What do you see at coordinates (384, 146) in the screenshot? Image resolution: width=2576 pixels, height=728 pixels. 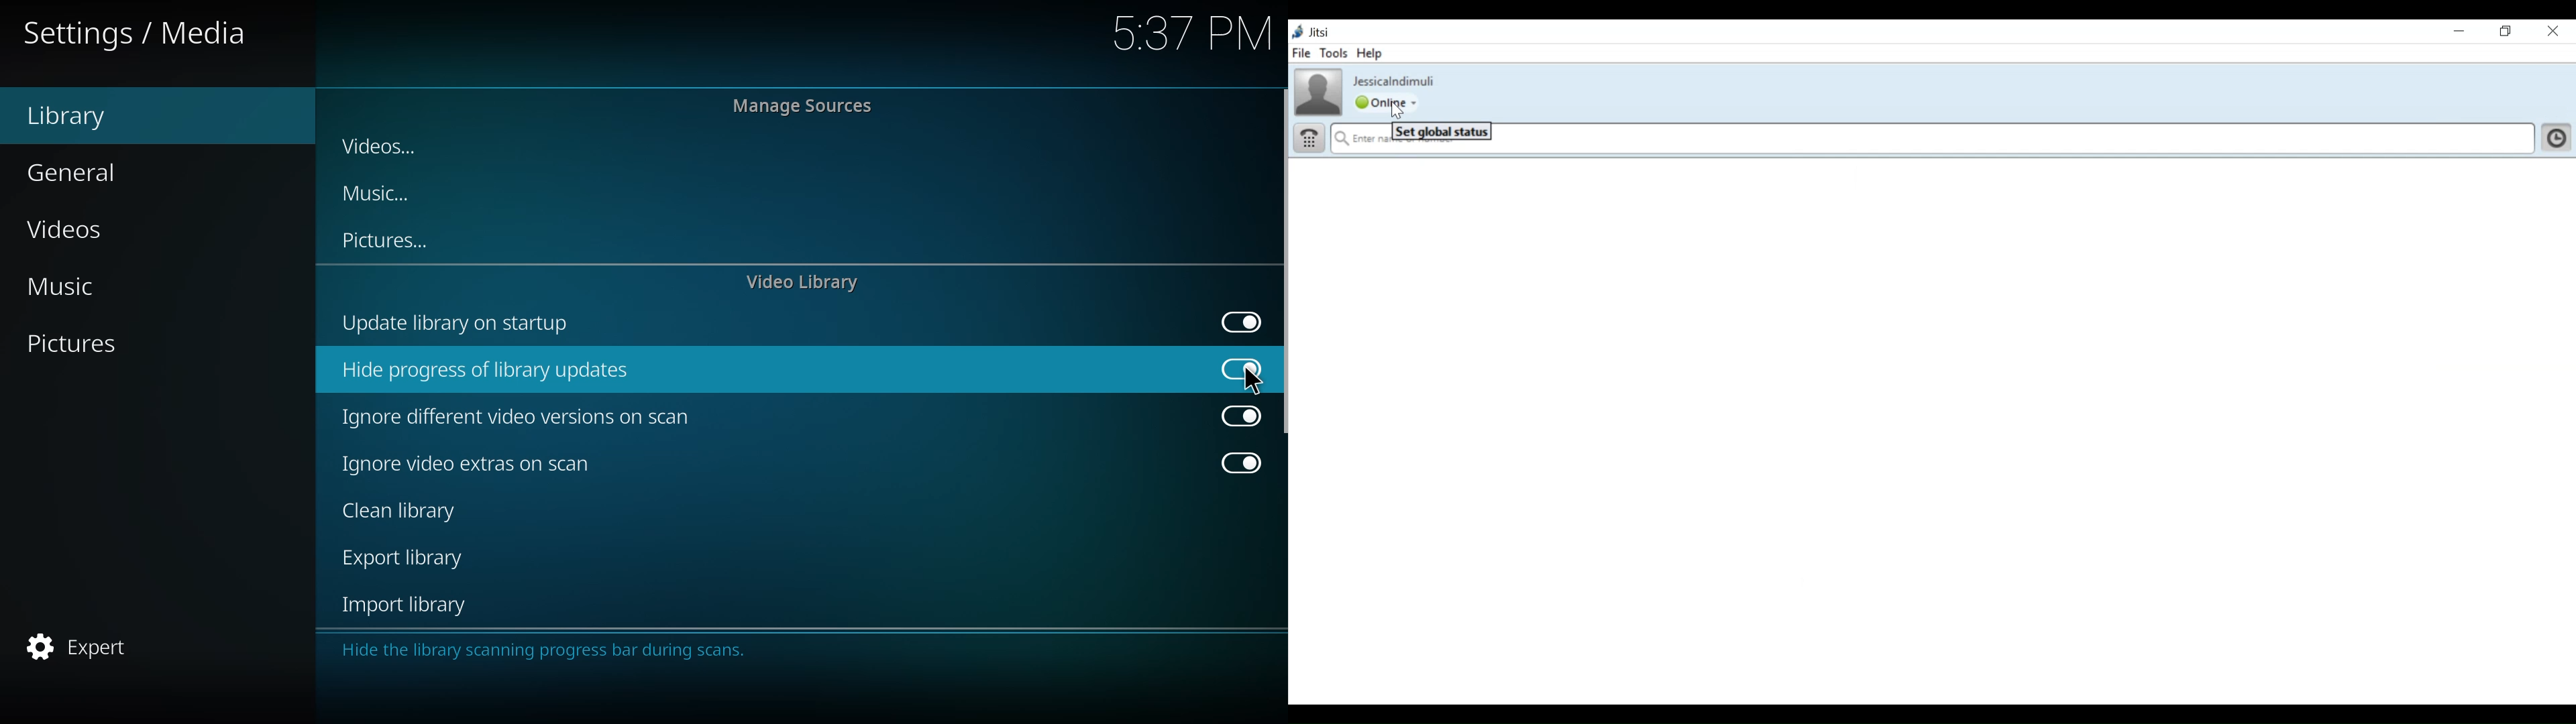 I see `videos` at bounding box center [384, 146].